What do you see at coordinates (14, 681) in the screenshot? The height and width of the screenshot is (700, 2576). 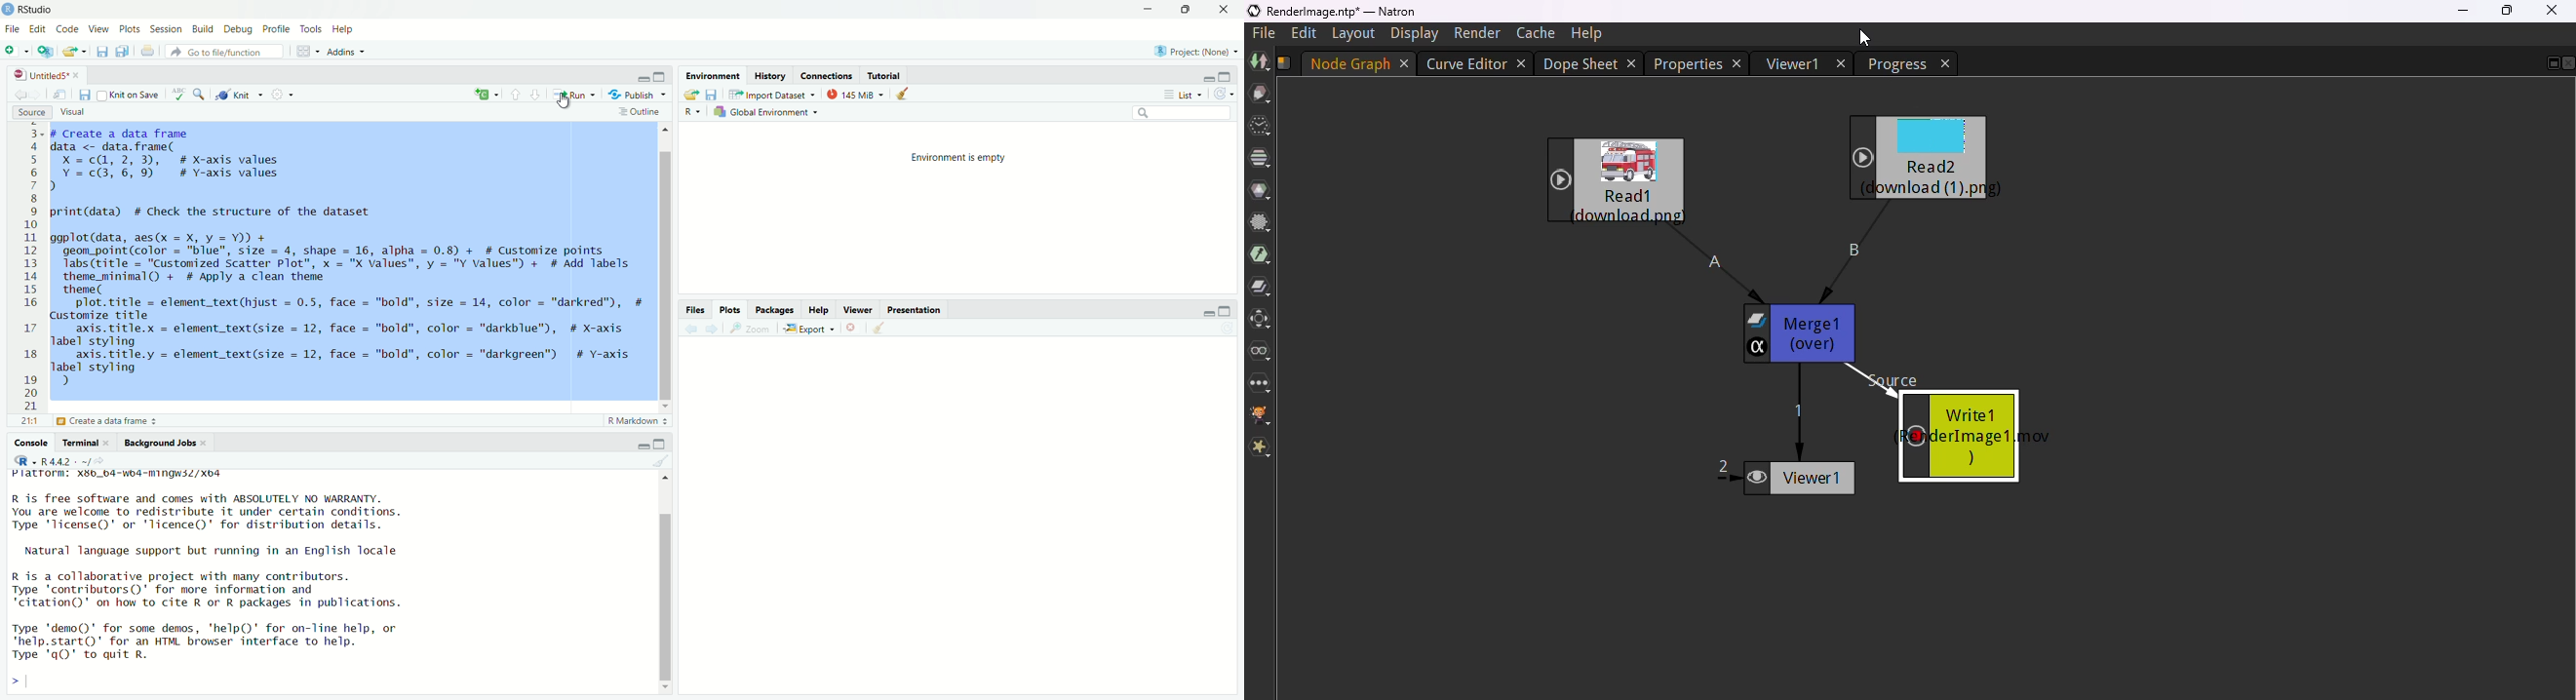 I see `> ` at bounding box center [14, 681].